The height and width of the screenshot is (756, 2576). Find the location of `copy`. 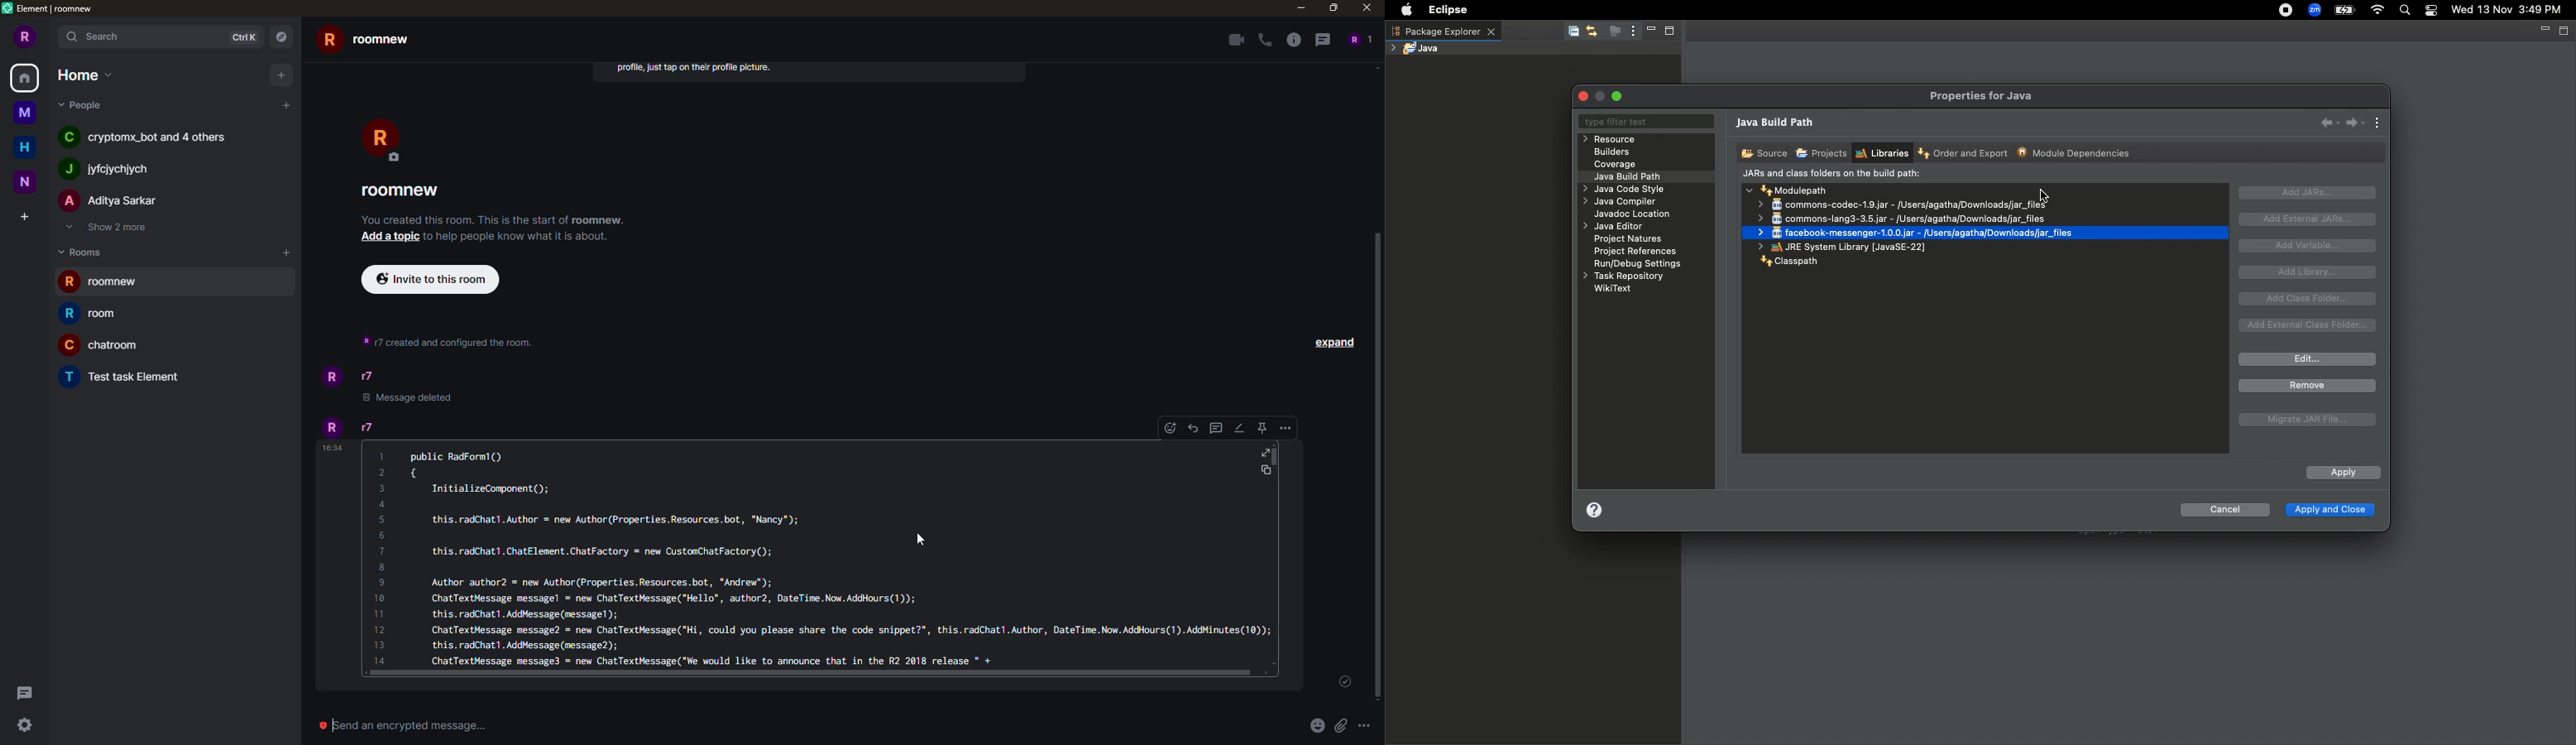

copy is located at coordinates (1266, 471).